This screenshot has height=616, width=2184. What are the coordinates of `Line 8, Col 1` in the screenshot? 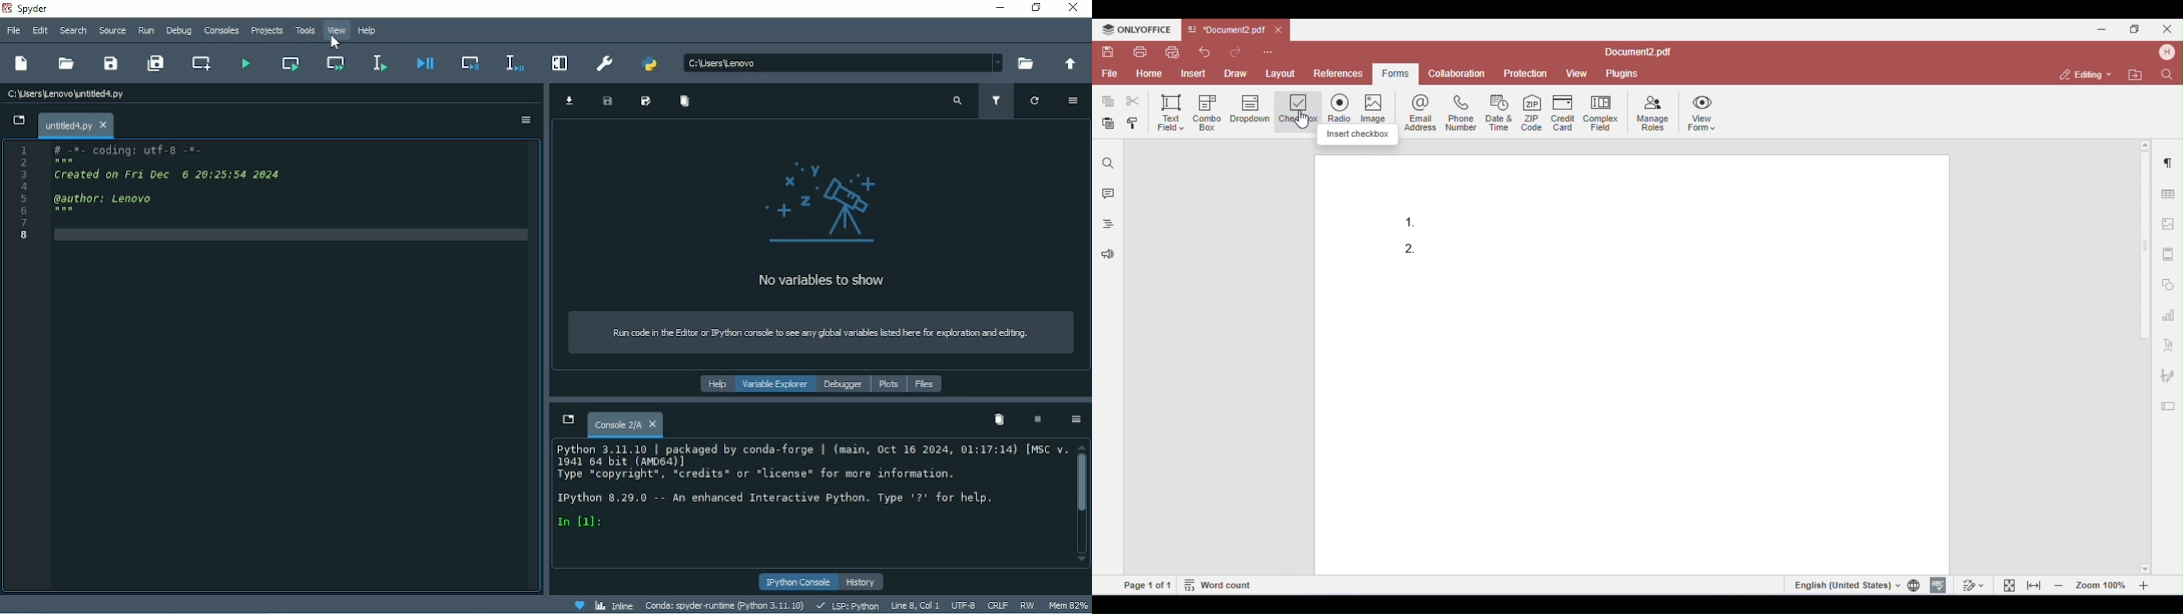 It's located at (916, 604).